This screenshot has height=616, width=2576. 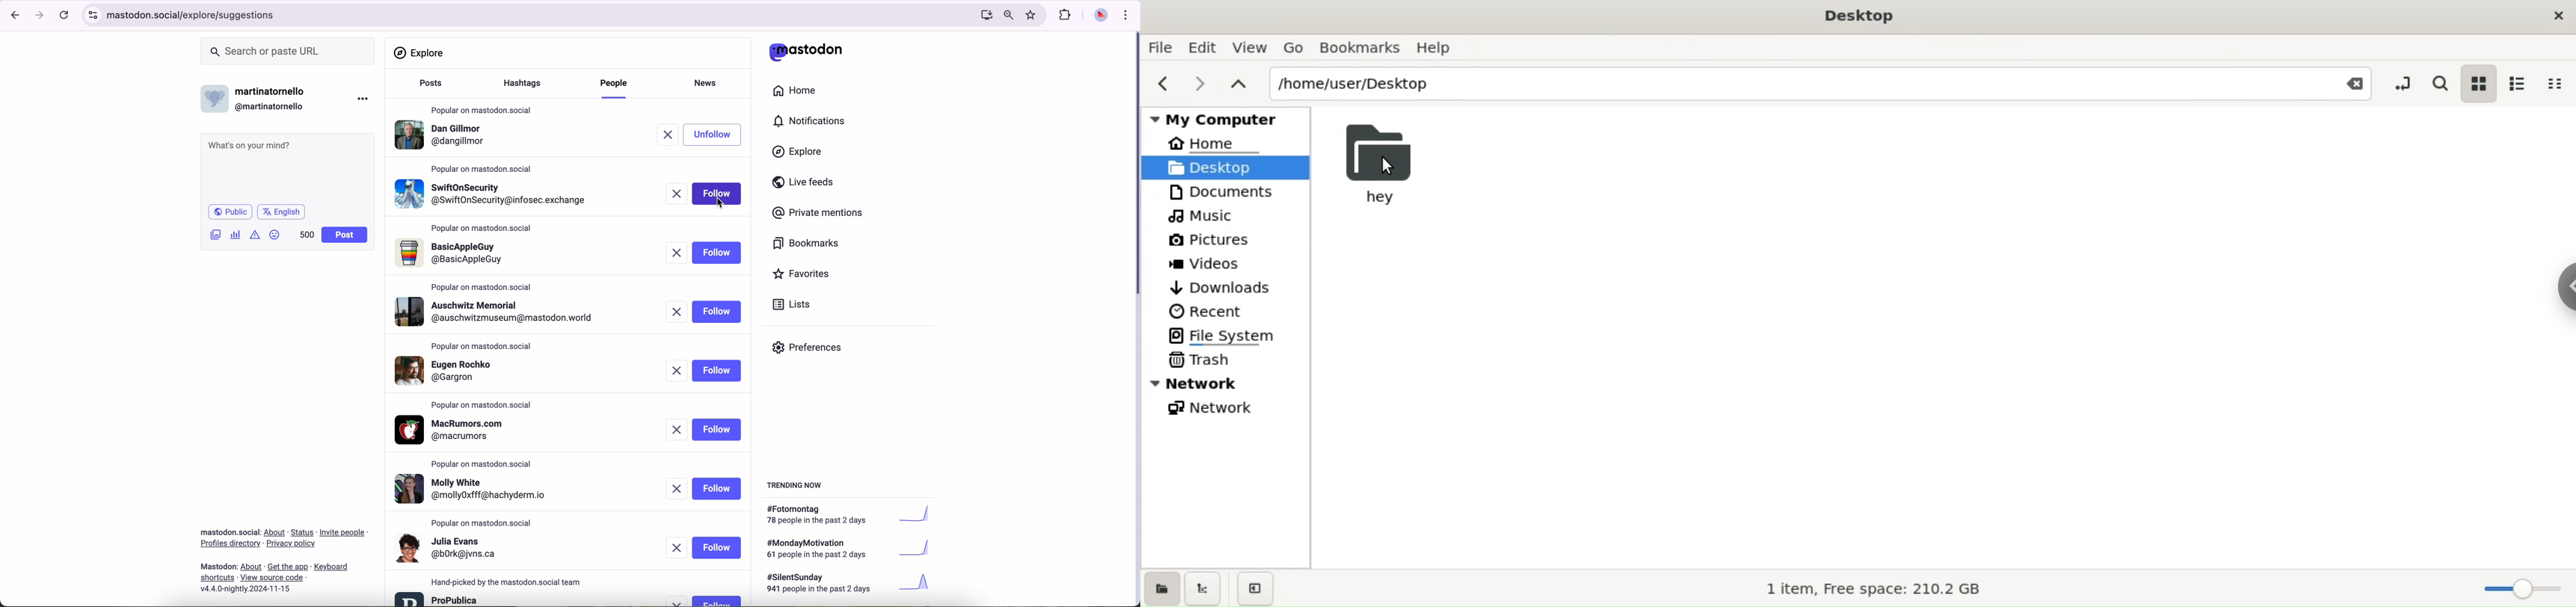 I want to click on popular, so click(x=482, y=287).